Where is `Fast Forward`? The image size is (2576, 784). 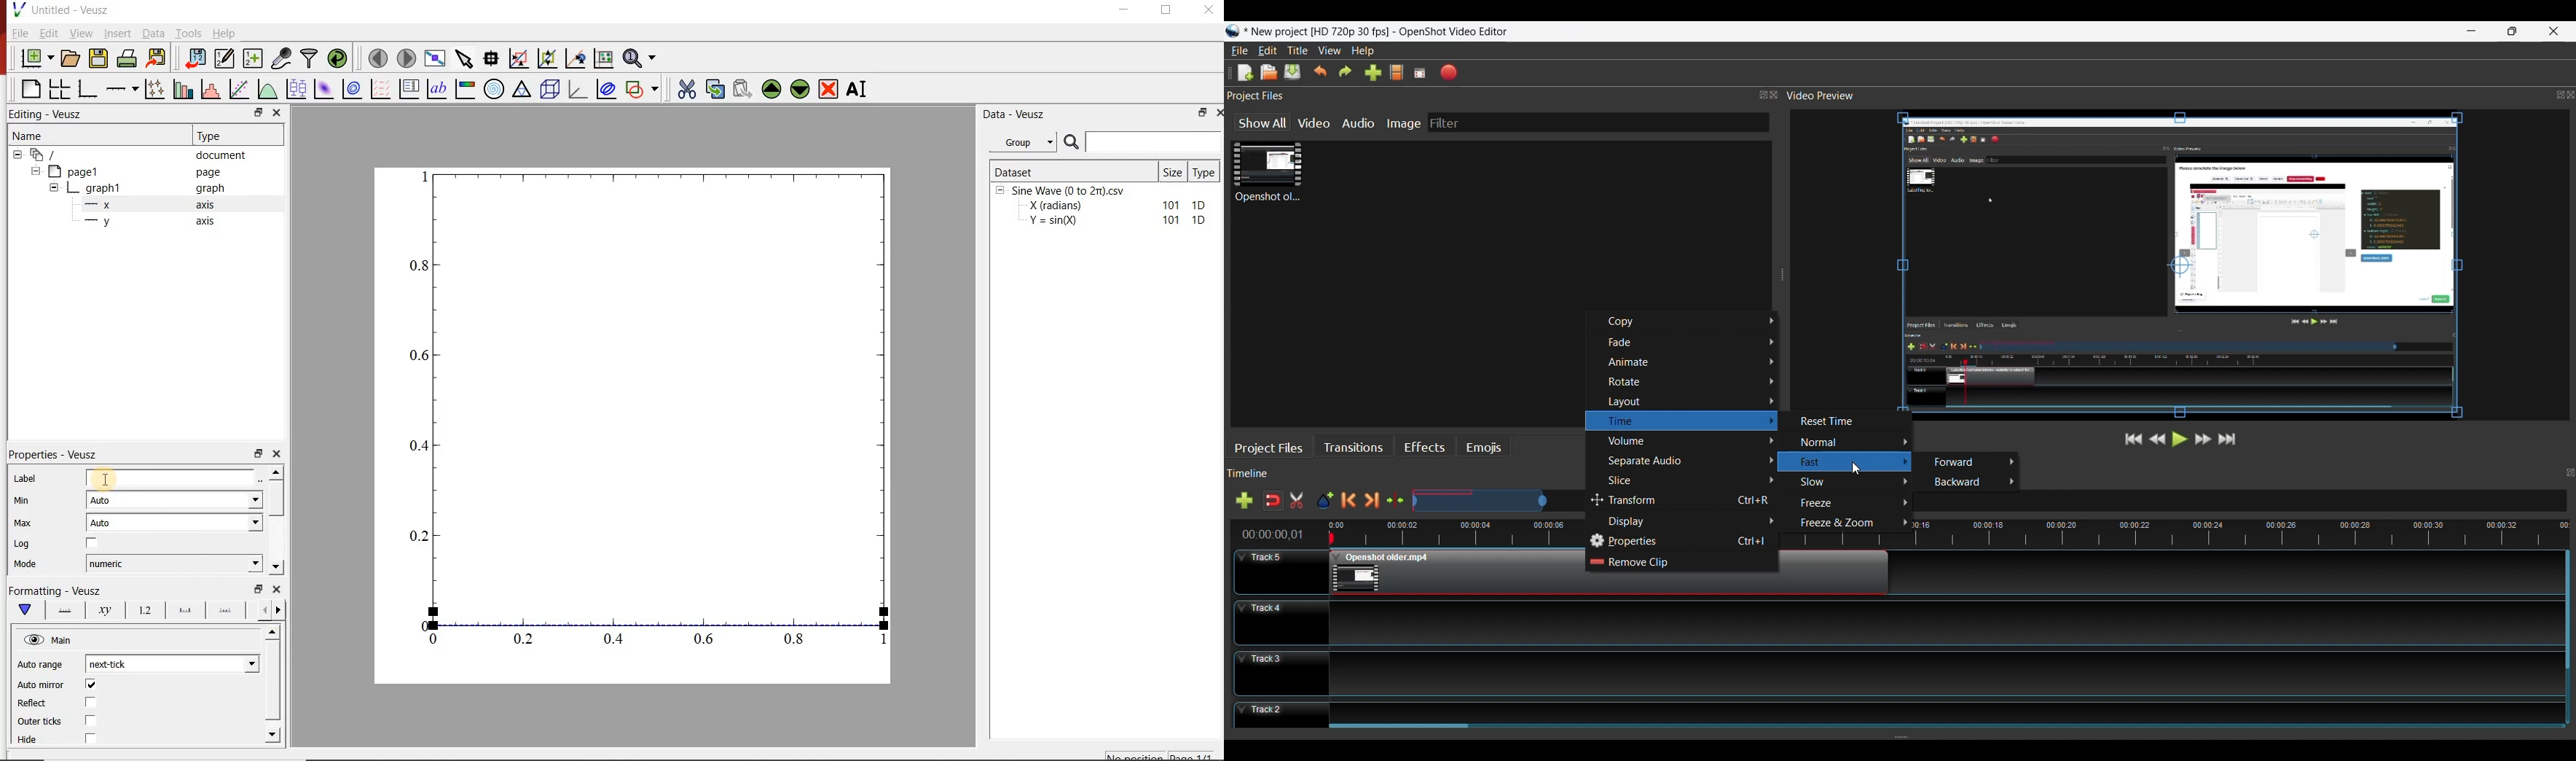 Fast Forward is located at coordinates (2201, 439).